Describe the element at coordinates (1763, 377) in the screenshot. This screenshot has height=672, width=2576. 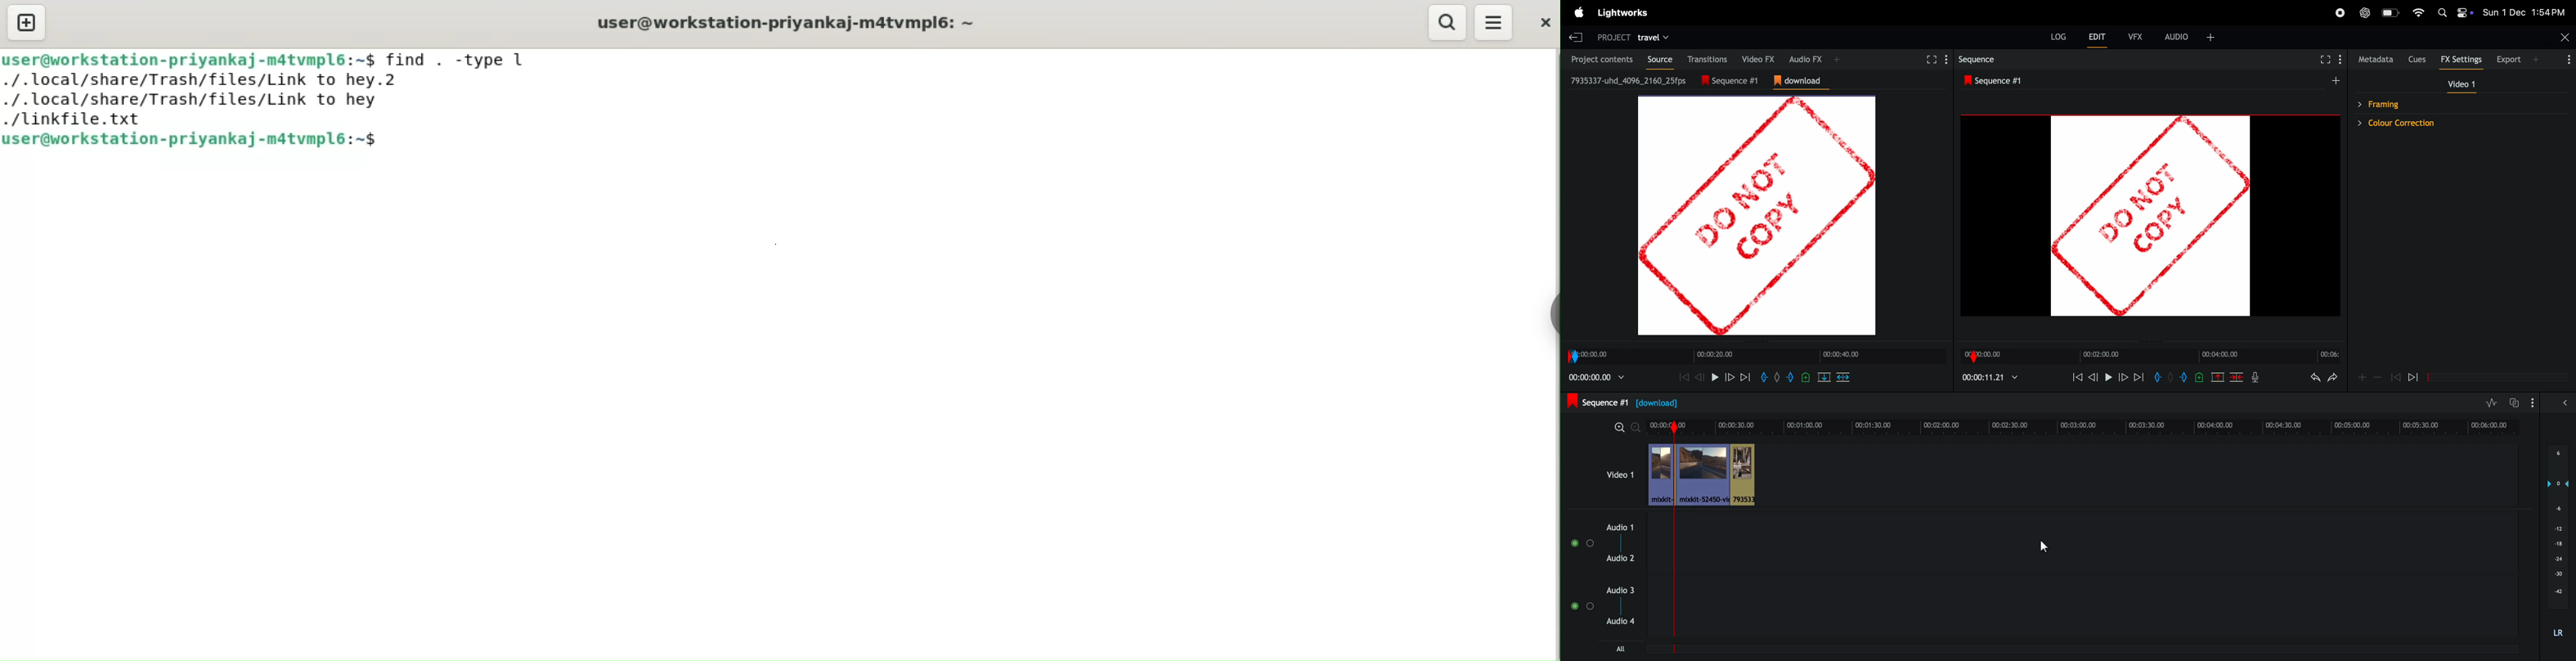
I see `add in` at that location.